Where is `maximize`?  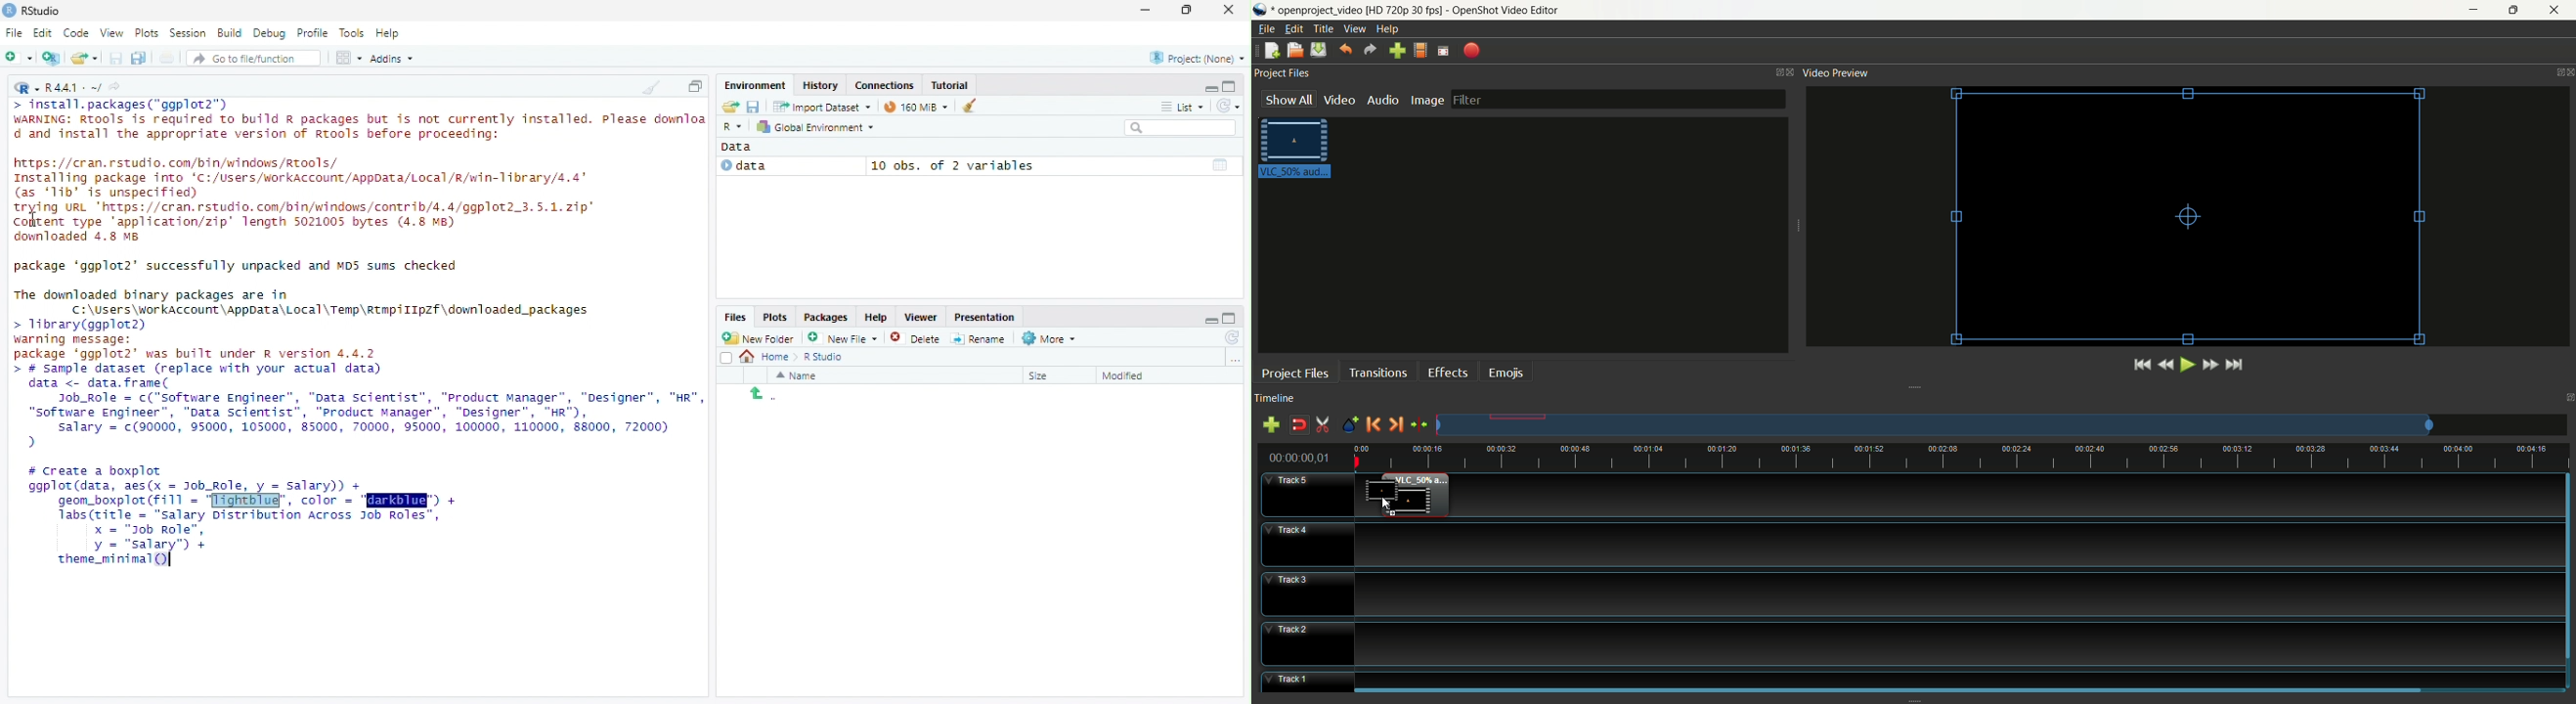
maximize is located at coordinates (1232, 86).